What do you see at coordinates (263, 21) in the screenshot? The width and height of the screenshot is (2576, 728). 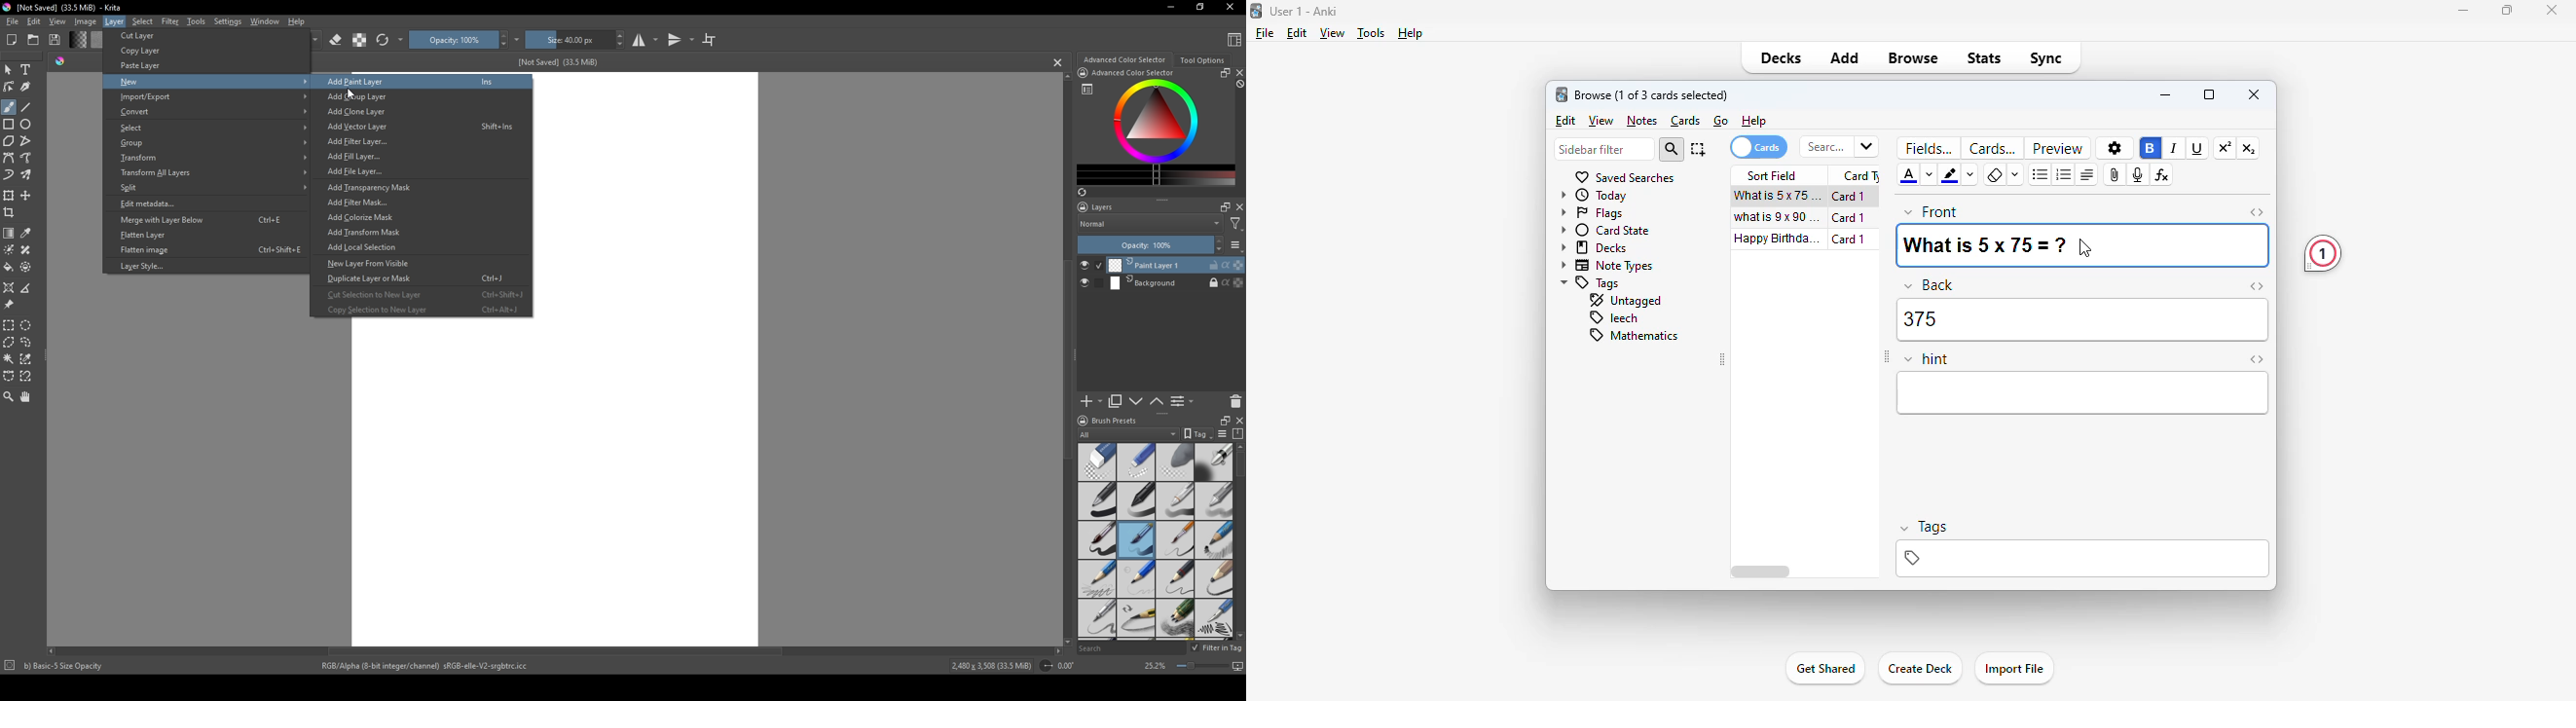 I see `Window` at bounding box center [263, 21].